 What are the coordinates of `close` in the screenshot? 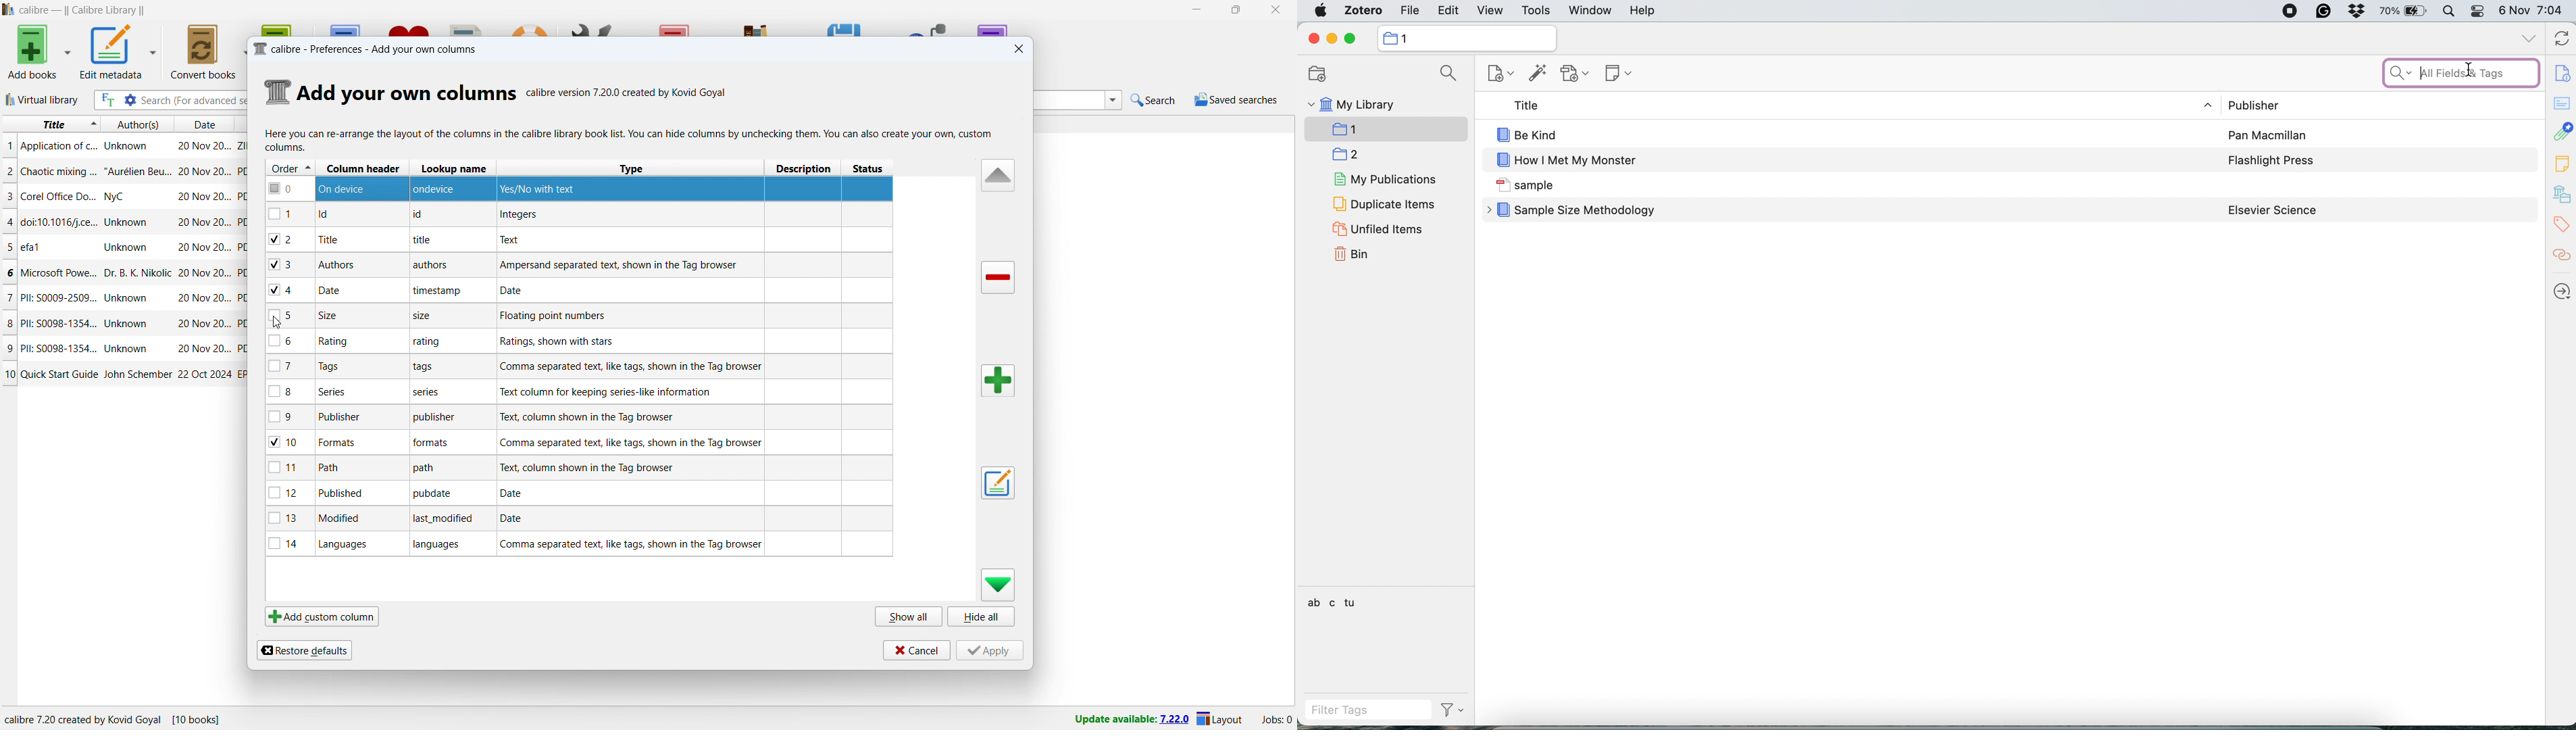 It's located at (1314, 39).